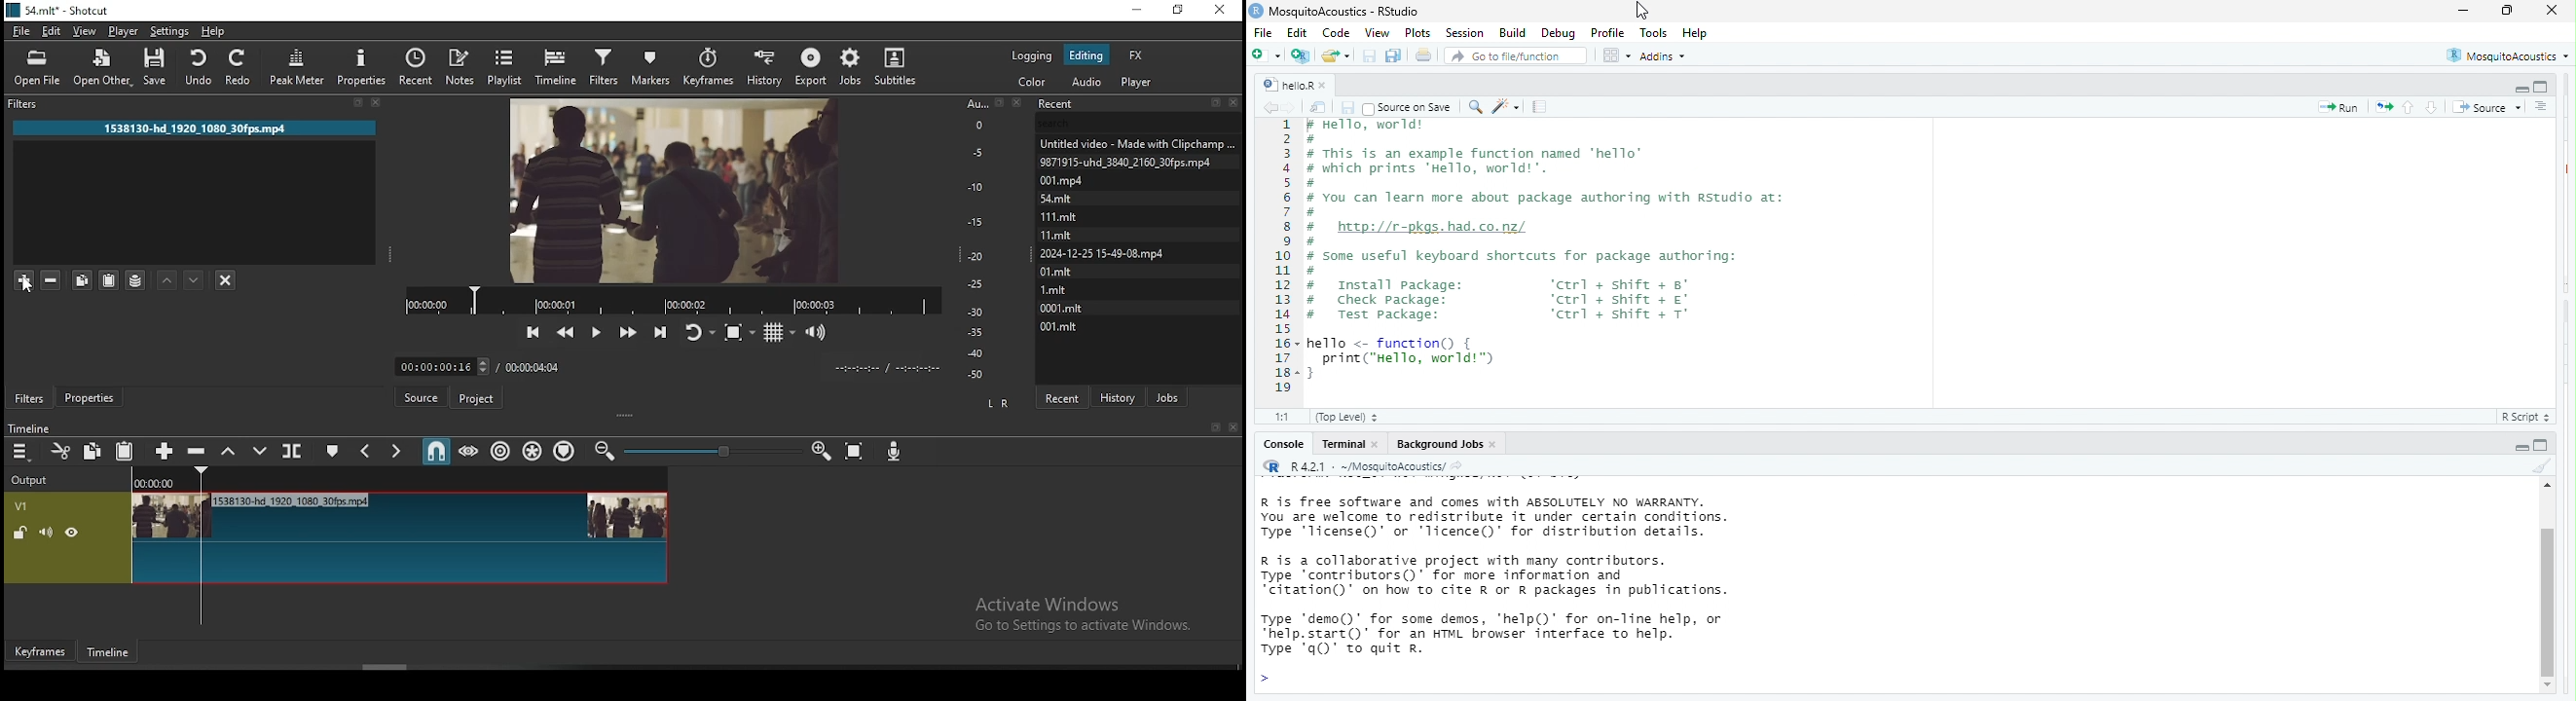  Describe the element at coordinates (1279, 418) in the screenshot. I see `1:1` at that location.